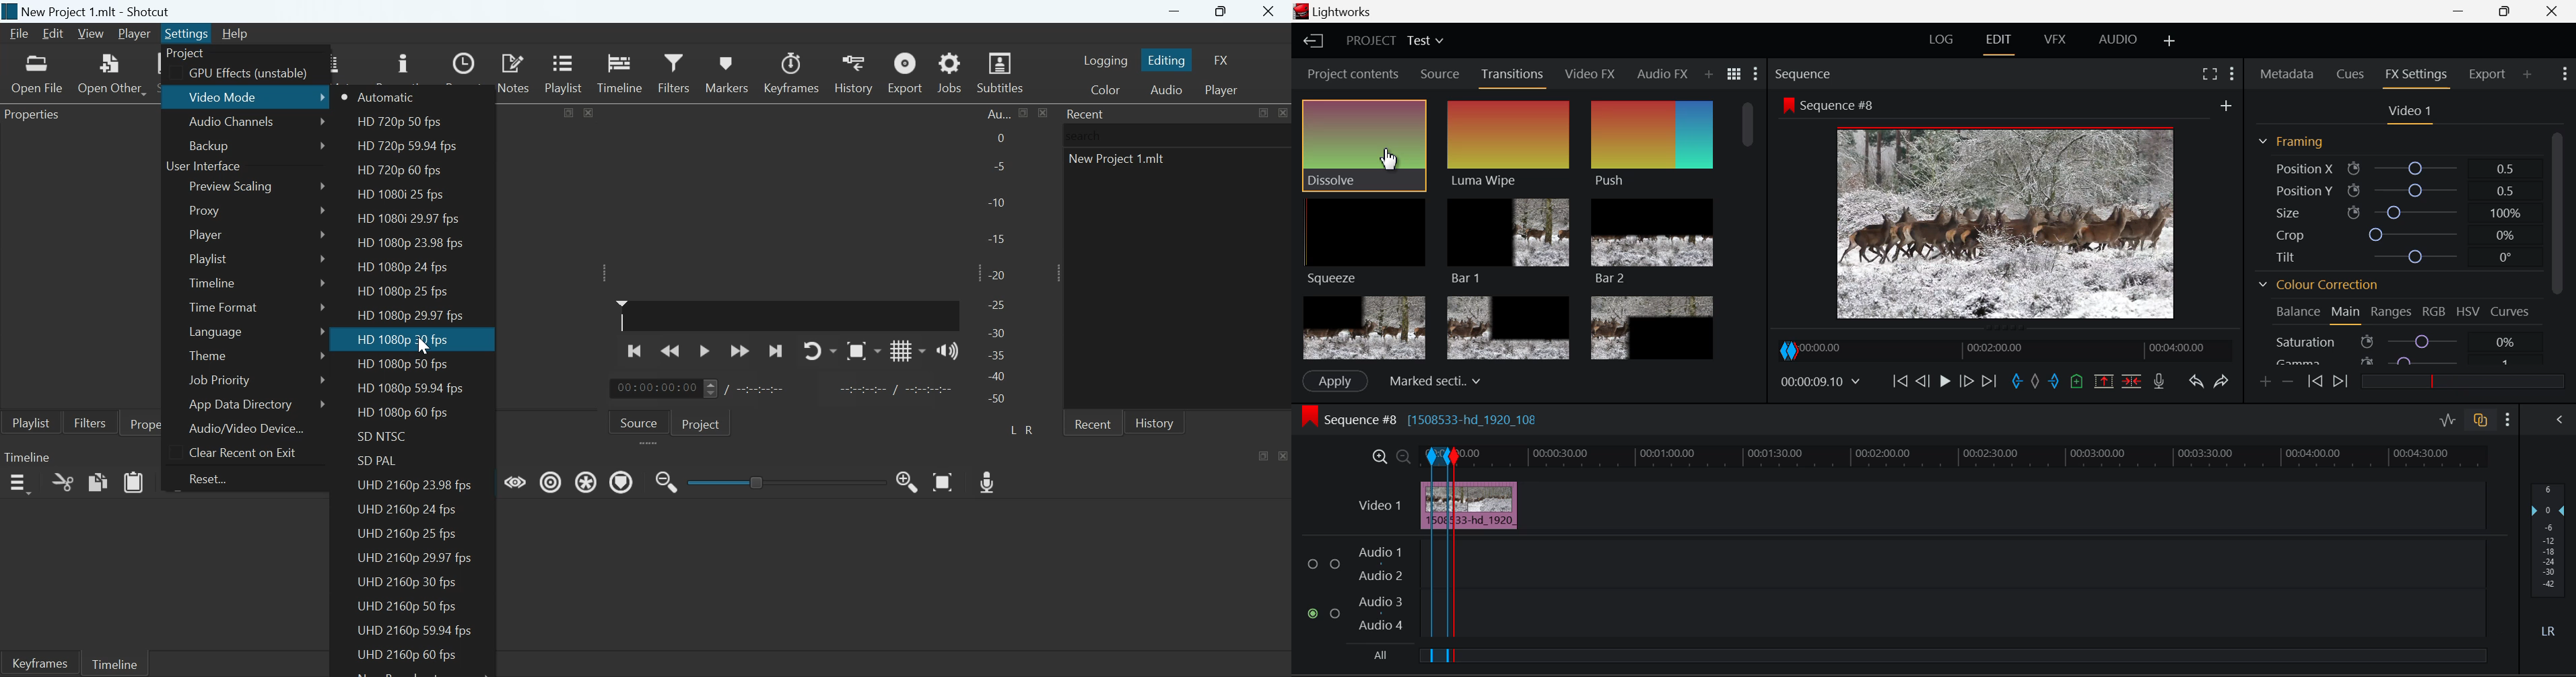 This screenshot has width=2576, height=700. I want to click on Show Settings, so click(2232, 74).